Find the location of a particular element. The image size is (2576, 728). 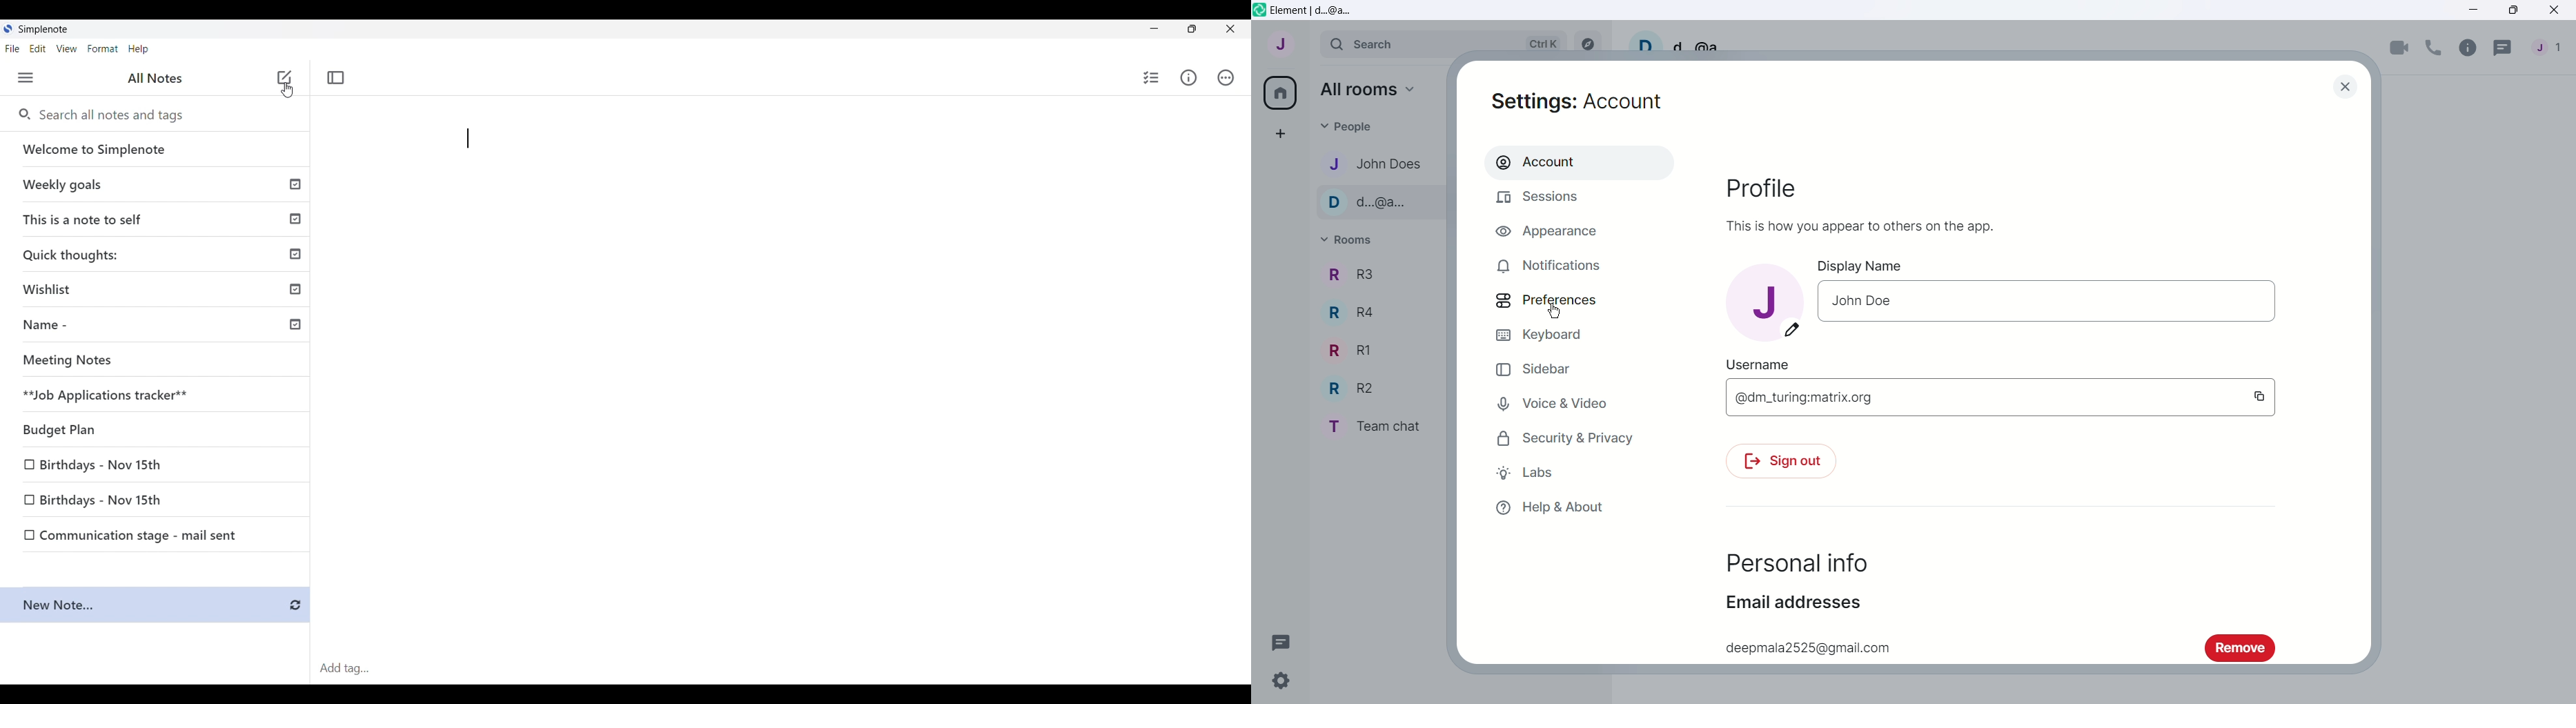

Info is located at coordinates (1189, 78).